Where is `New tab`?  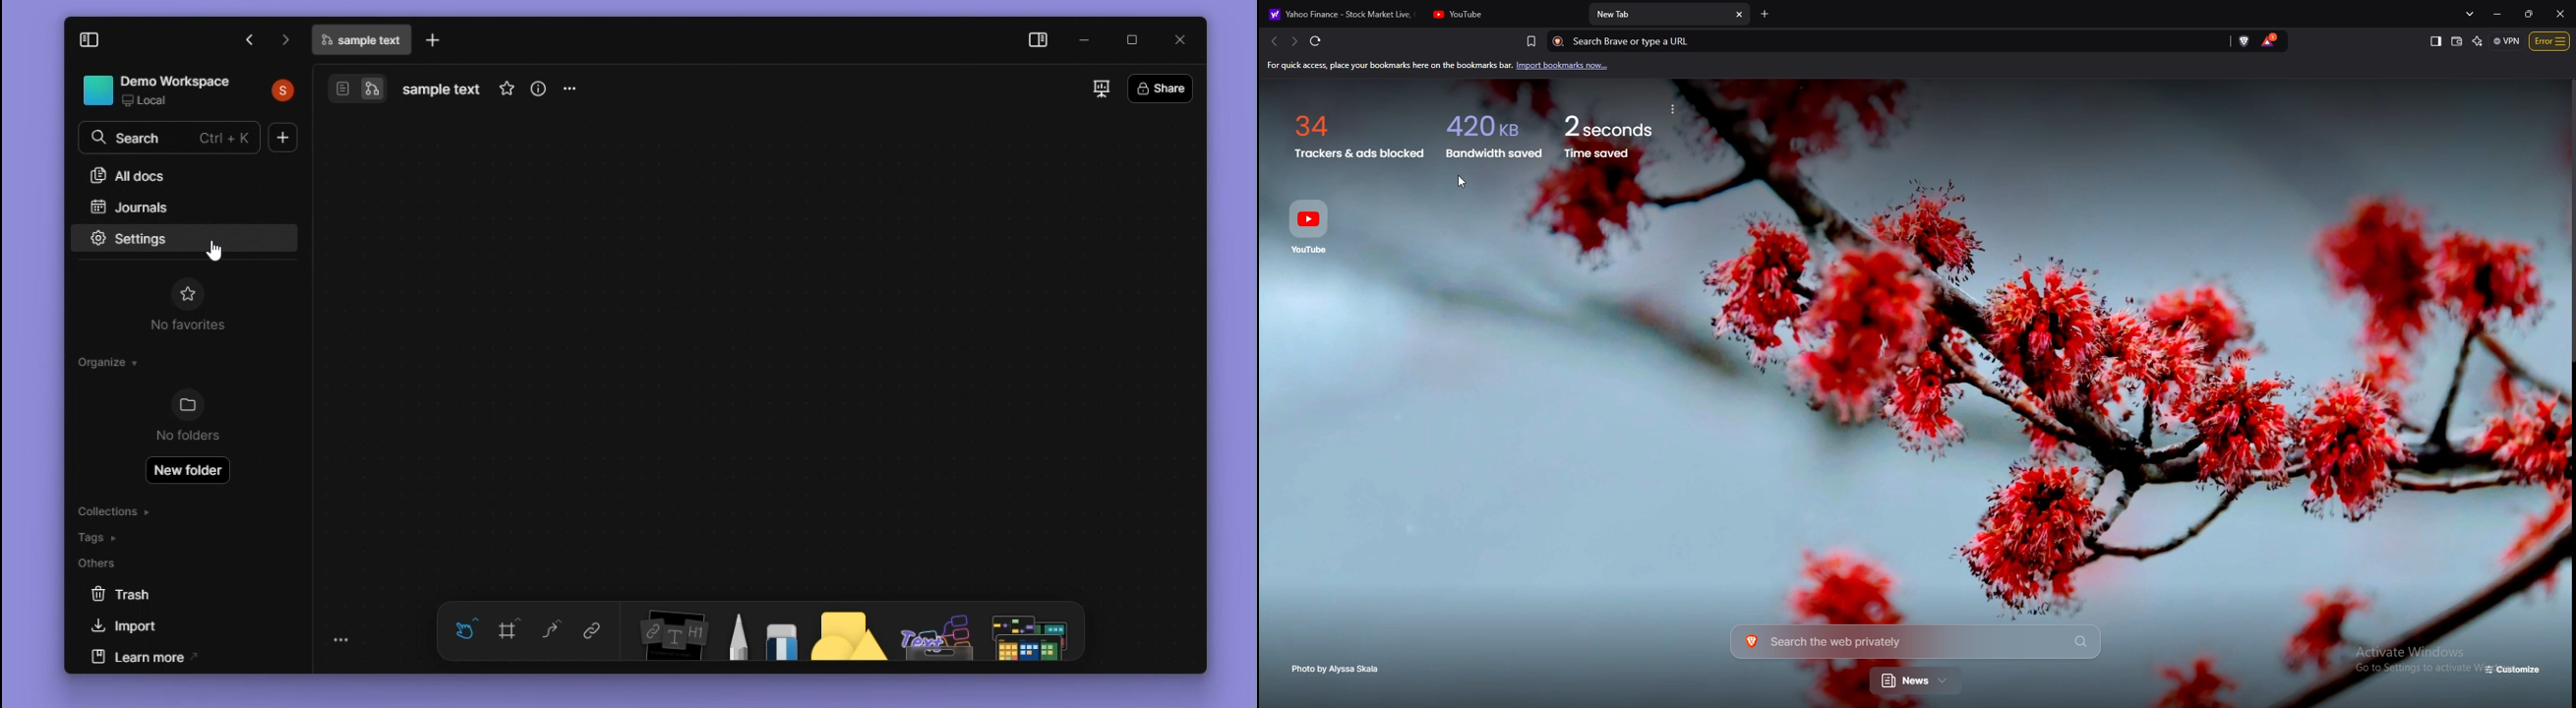
New tab is located at coordinates (1660, 15).